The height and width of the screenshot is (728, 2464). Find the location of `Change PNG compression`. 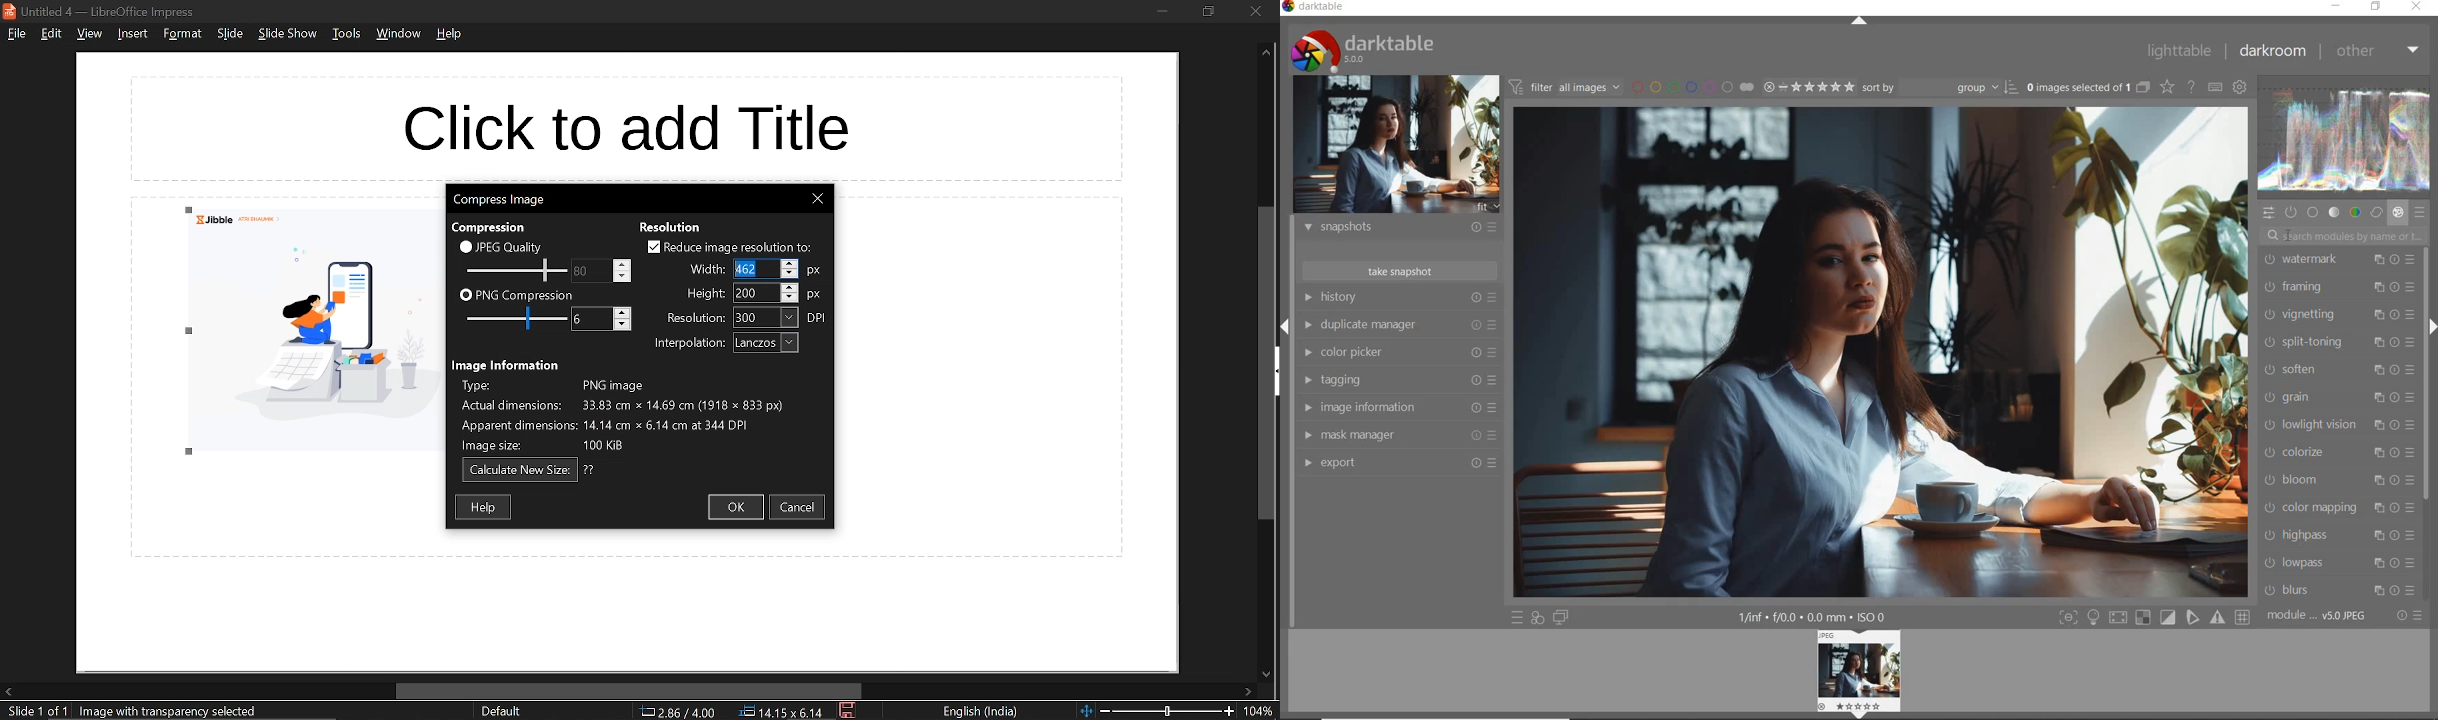

Change PNG compression is located at coordinates (591, 318).